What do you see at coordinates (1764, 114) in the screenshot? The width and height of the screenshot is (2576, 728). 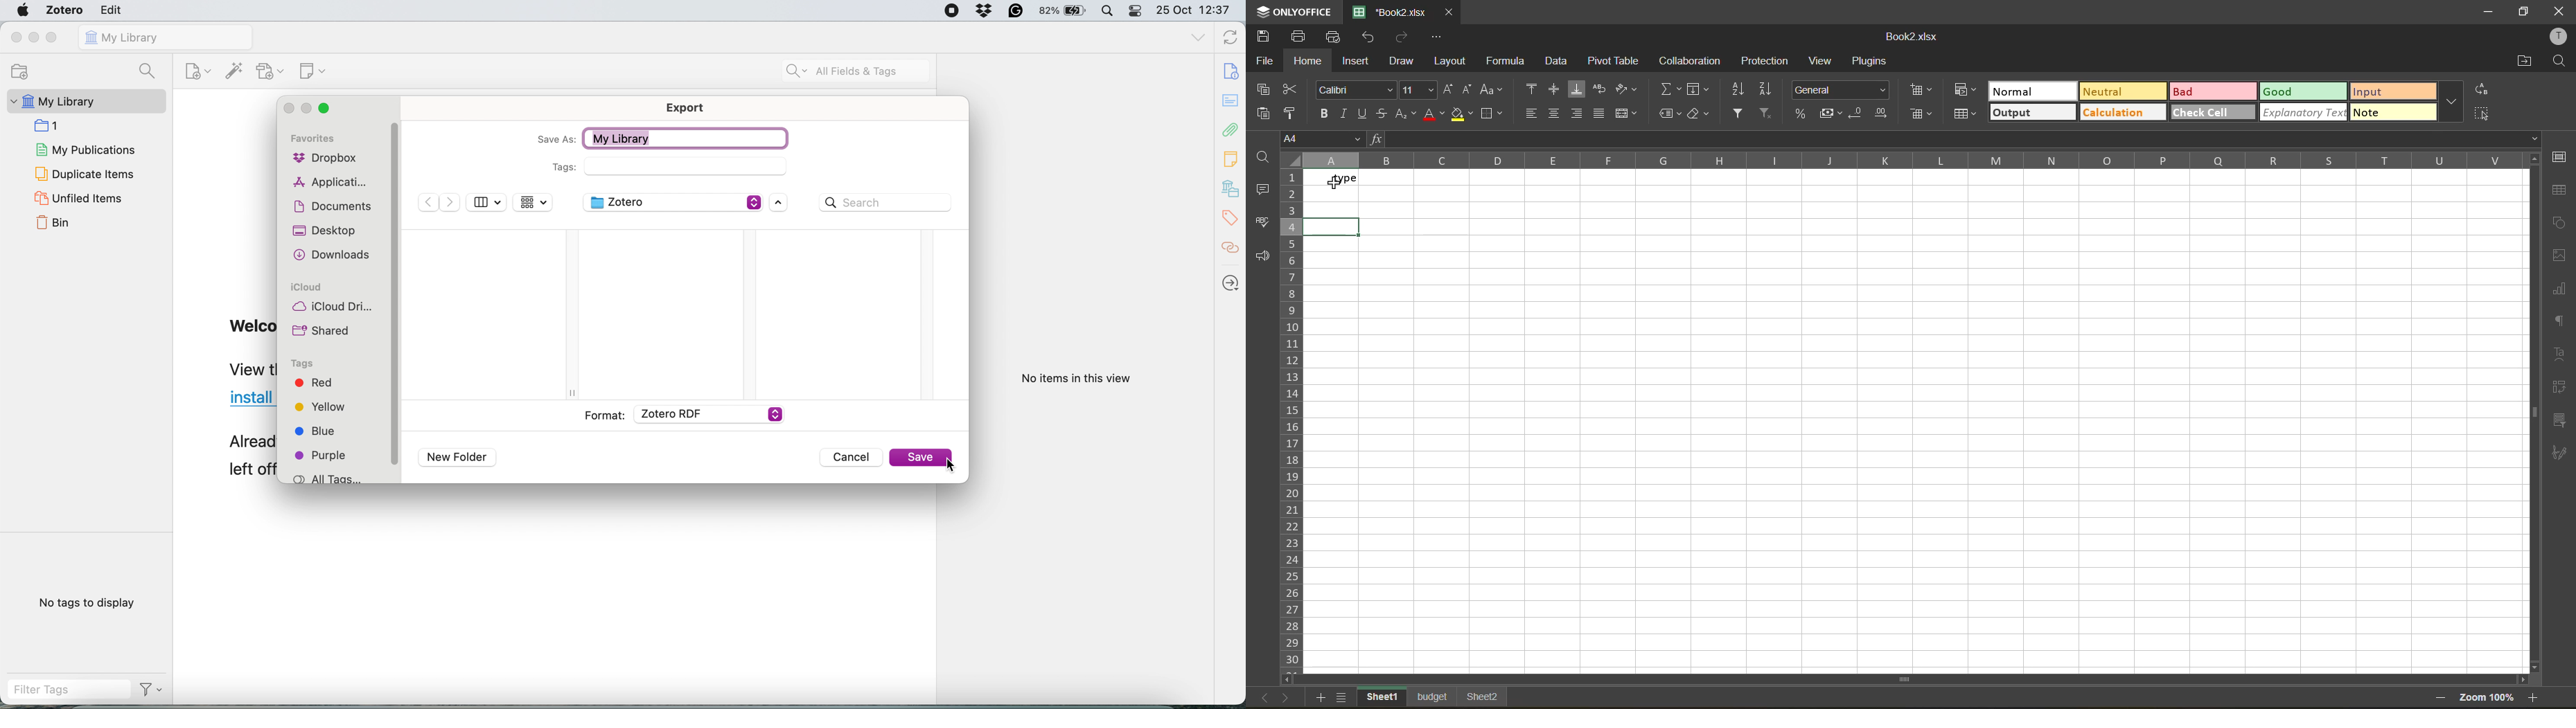 I see `clear filter` at bounding box center [1764, 114].